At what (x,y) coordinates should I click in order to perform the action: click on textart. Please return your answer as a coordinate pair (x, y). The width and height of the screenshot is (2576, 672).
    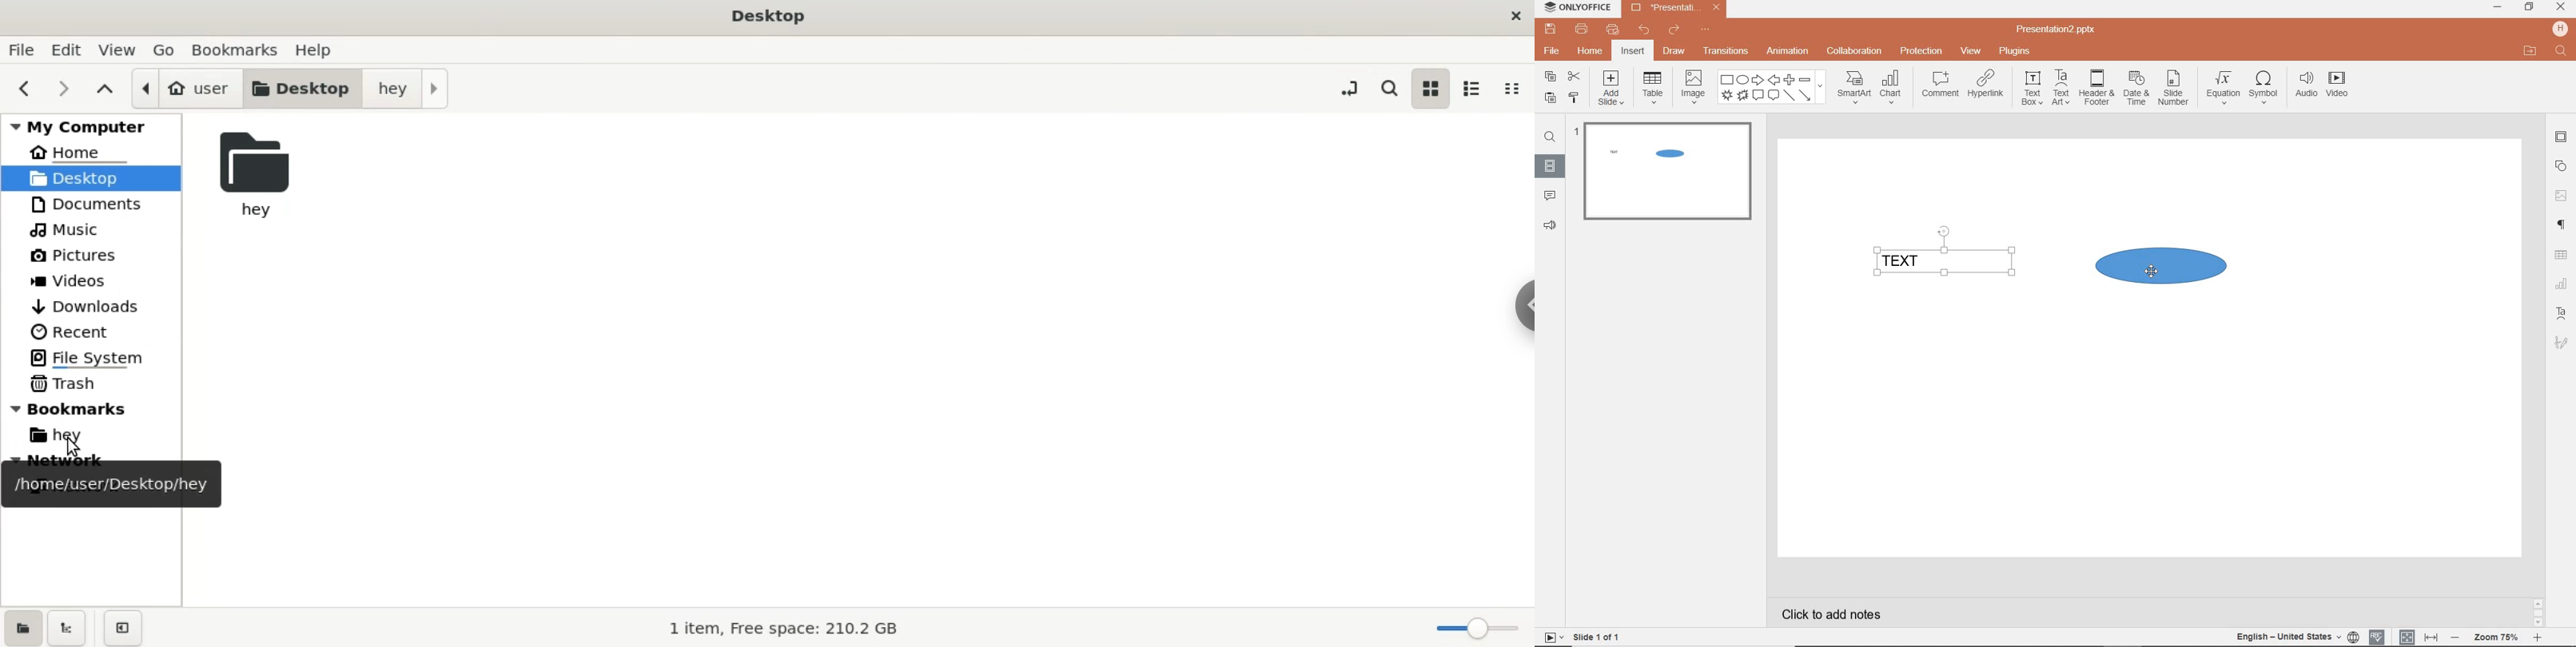
    Looking at the image, I should click on (2060, 87).